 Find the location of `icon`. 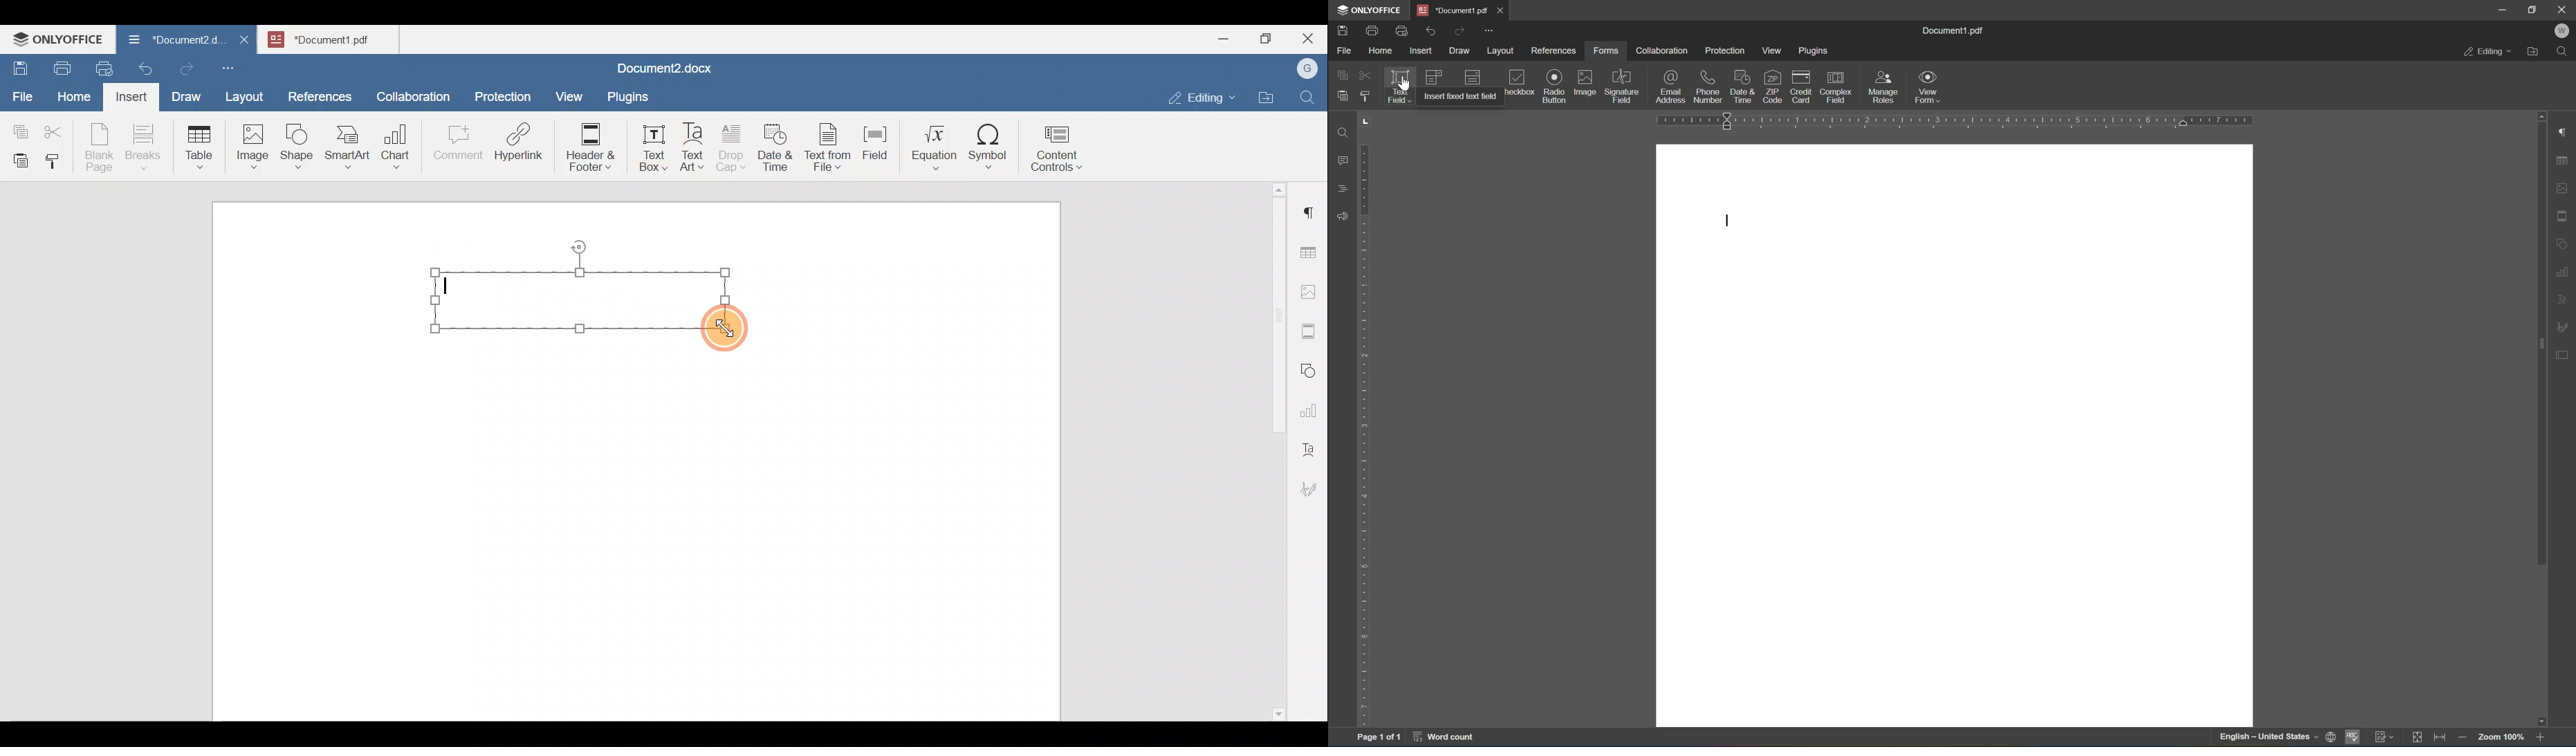

icon is located at coordinates (1473, 79).